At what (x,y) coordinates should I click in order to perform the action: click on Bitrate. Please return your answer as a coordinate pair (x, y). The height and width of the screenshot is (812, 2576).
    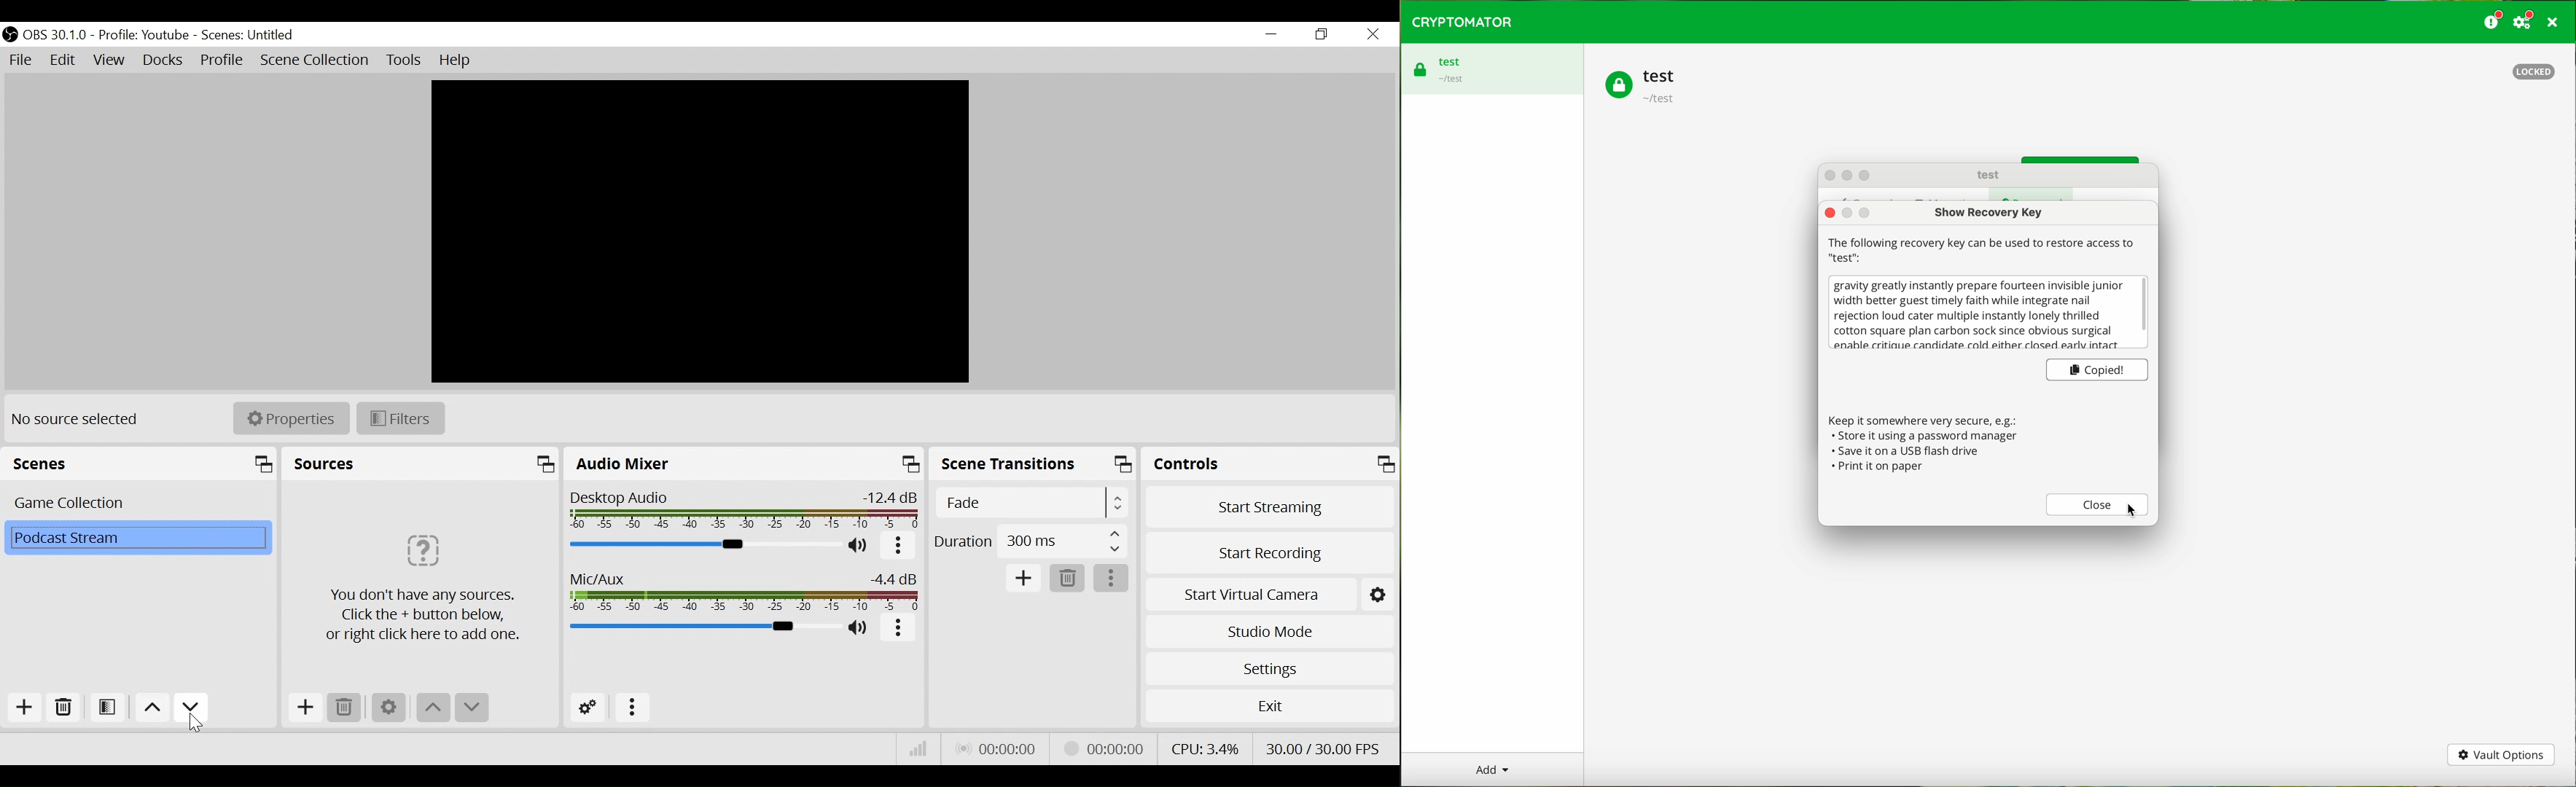
    Looking at the image, I should click on (917, 748).